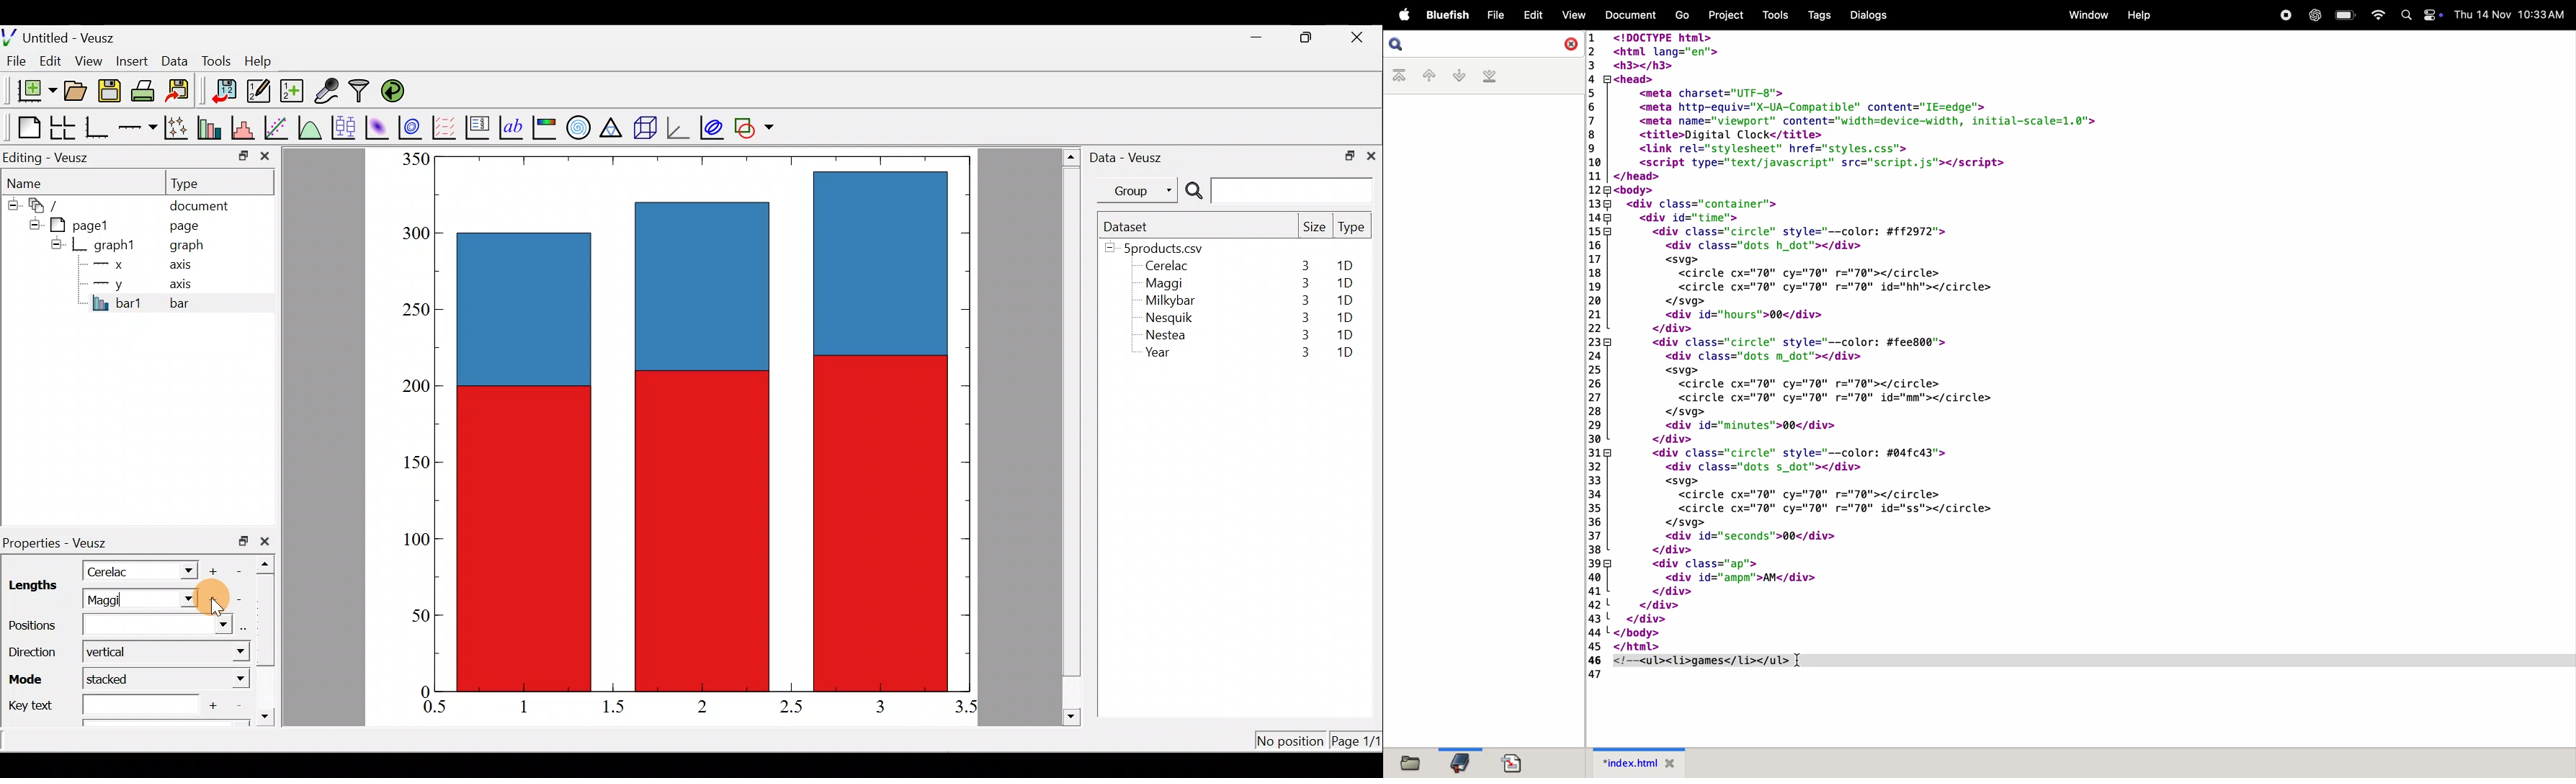 The width and height of the screenshot is (2576, 784). What do you see at coordinates (120, 626) in the screenshot?
I see `Positions` at bounding box center [120, 626].